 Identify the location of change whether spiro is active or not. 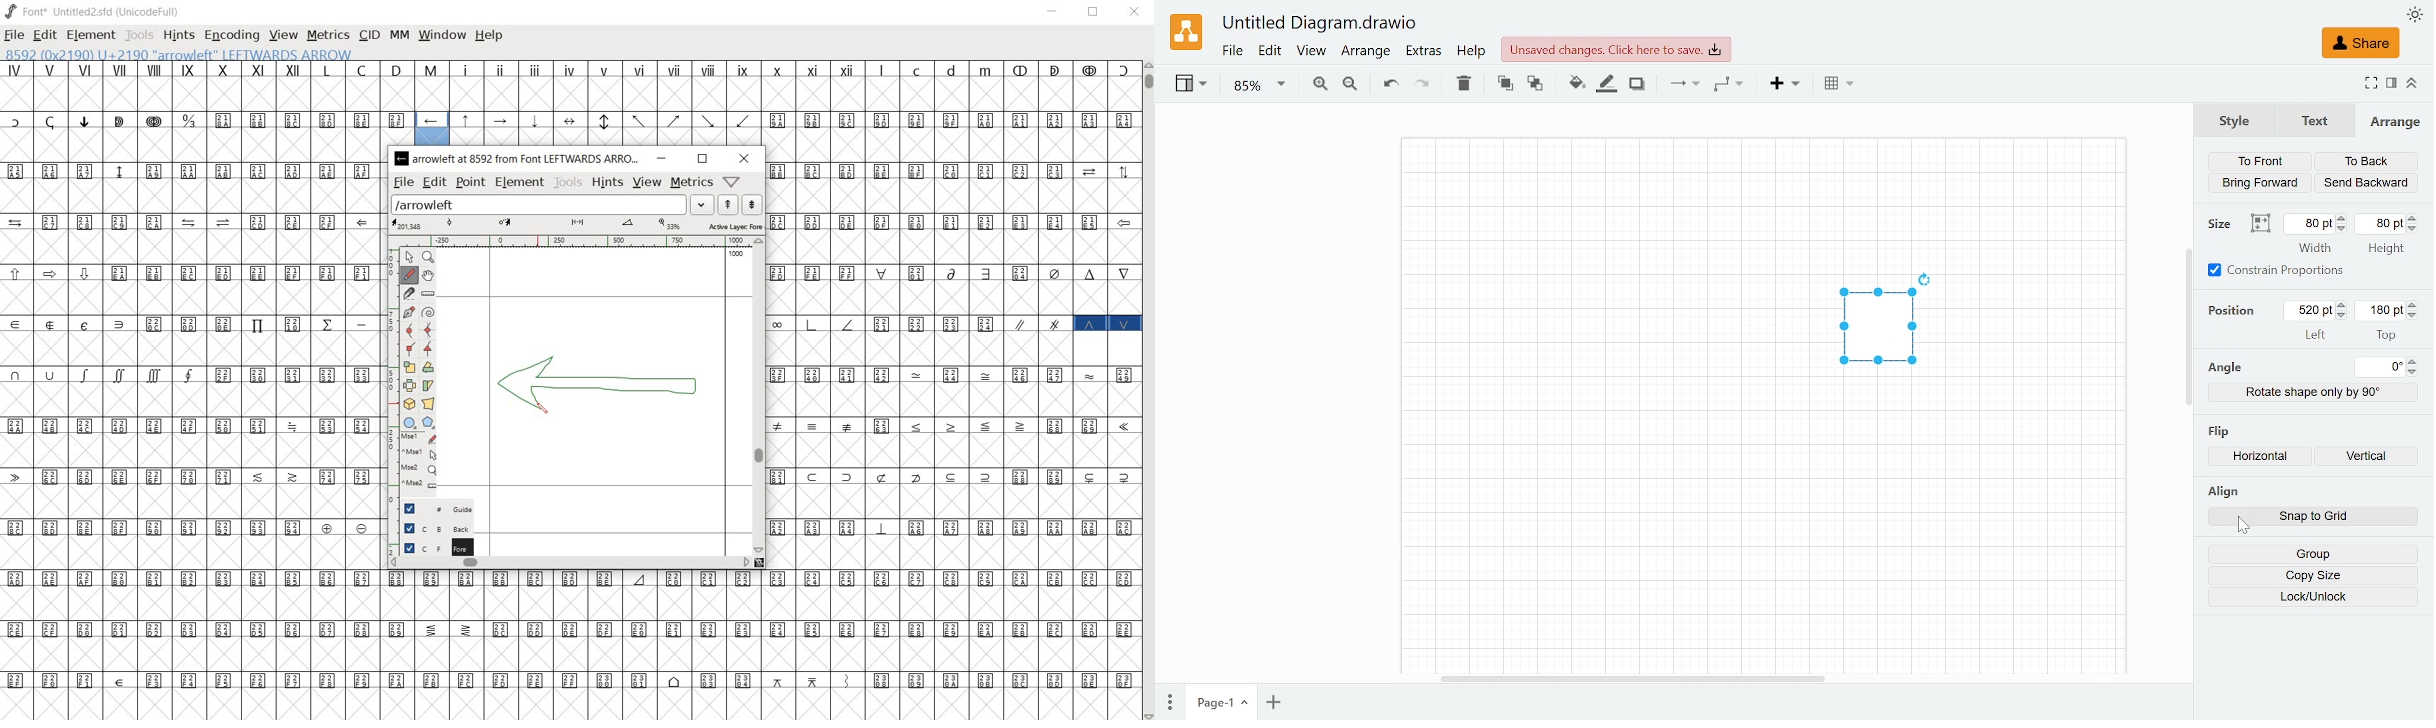
(429, 312).